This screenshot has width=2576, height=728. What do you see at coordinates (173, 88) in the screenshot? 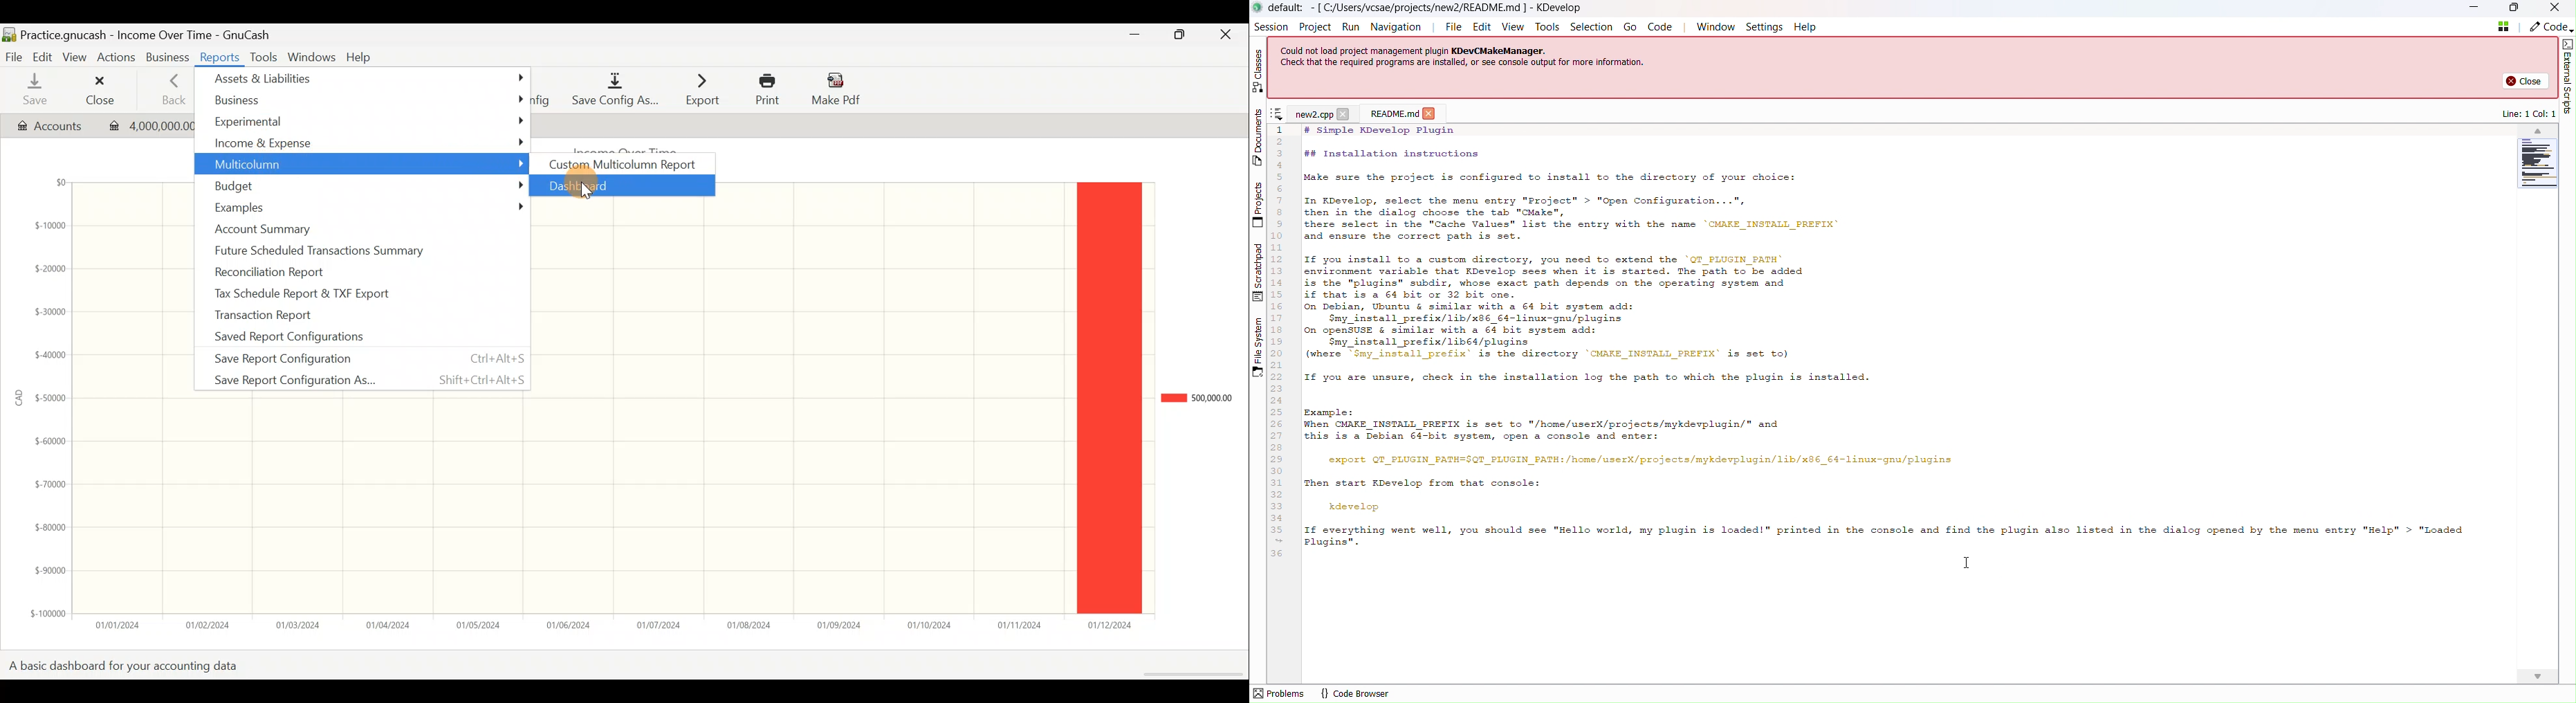
I see `Back` at bounding box center [173, 88].